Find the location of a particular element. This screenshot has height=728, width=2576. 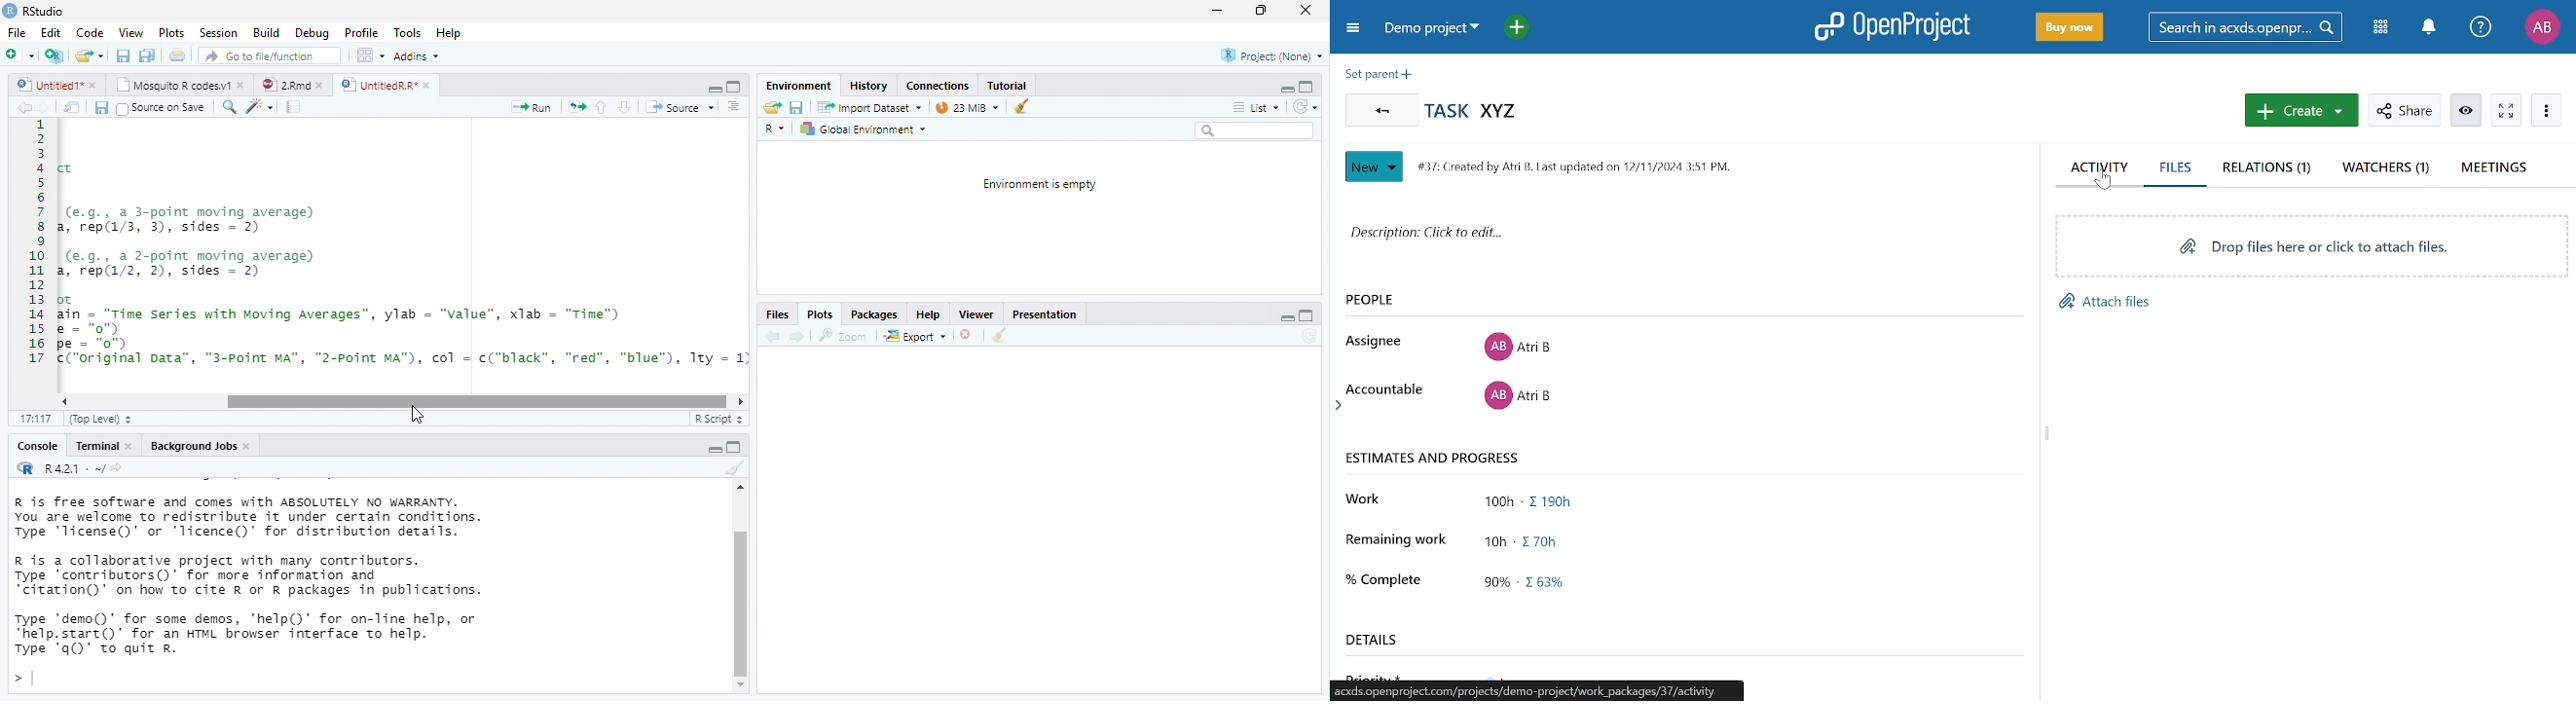

> is located at coordinates (22, 680).